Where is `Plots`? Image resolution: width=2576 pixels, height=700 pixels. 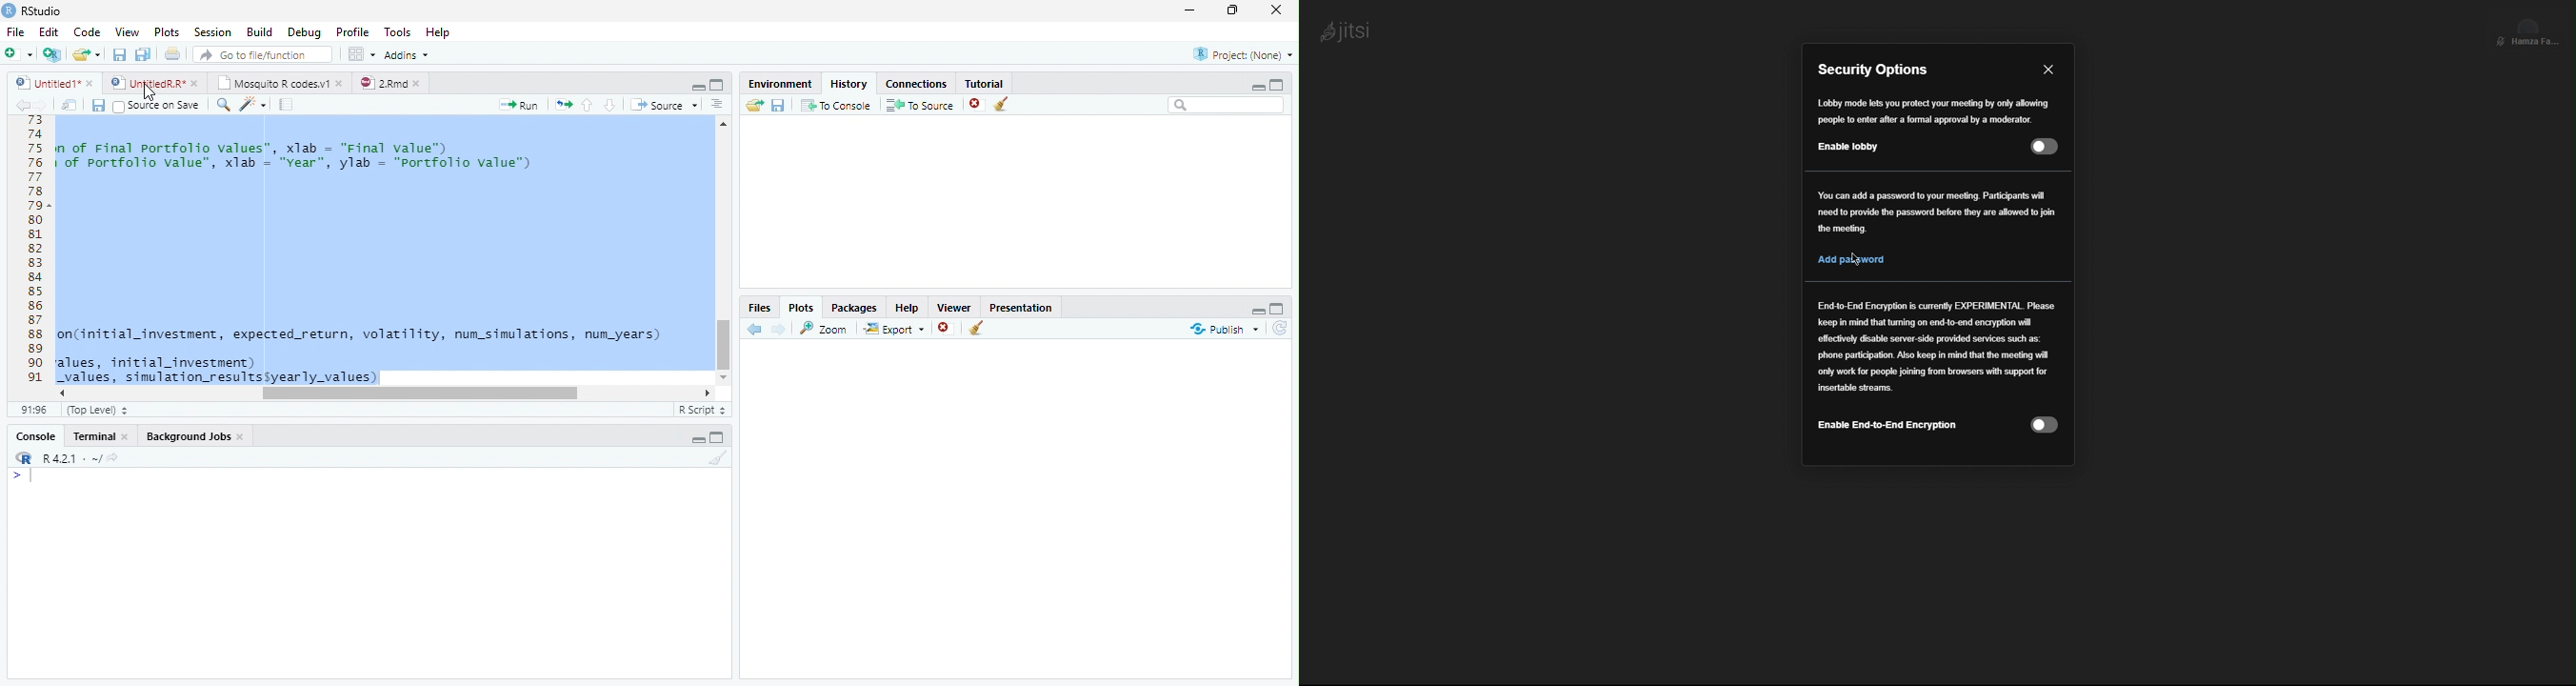
Plots is located at coordinates (166, 32).